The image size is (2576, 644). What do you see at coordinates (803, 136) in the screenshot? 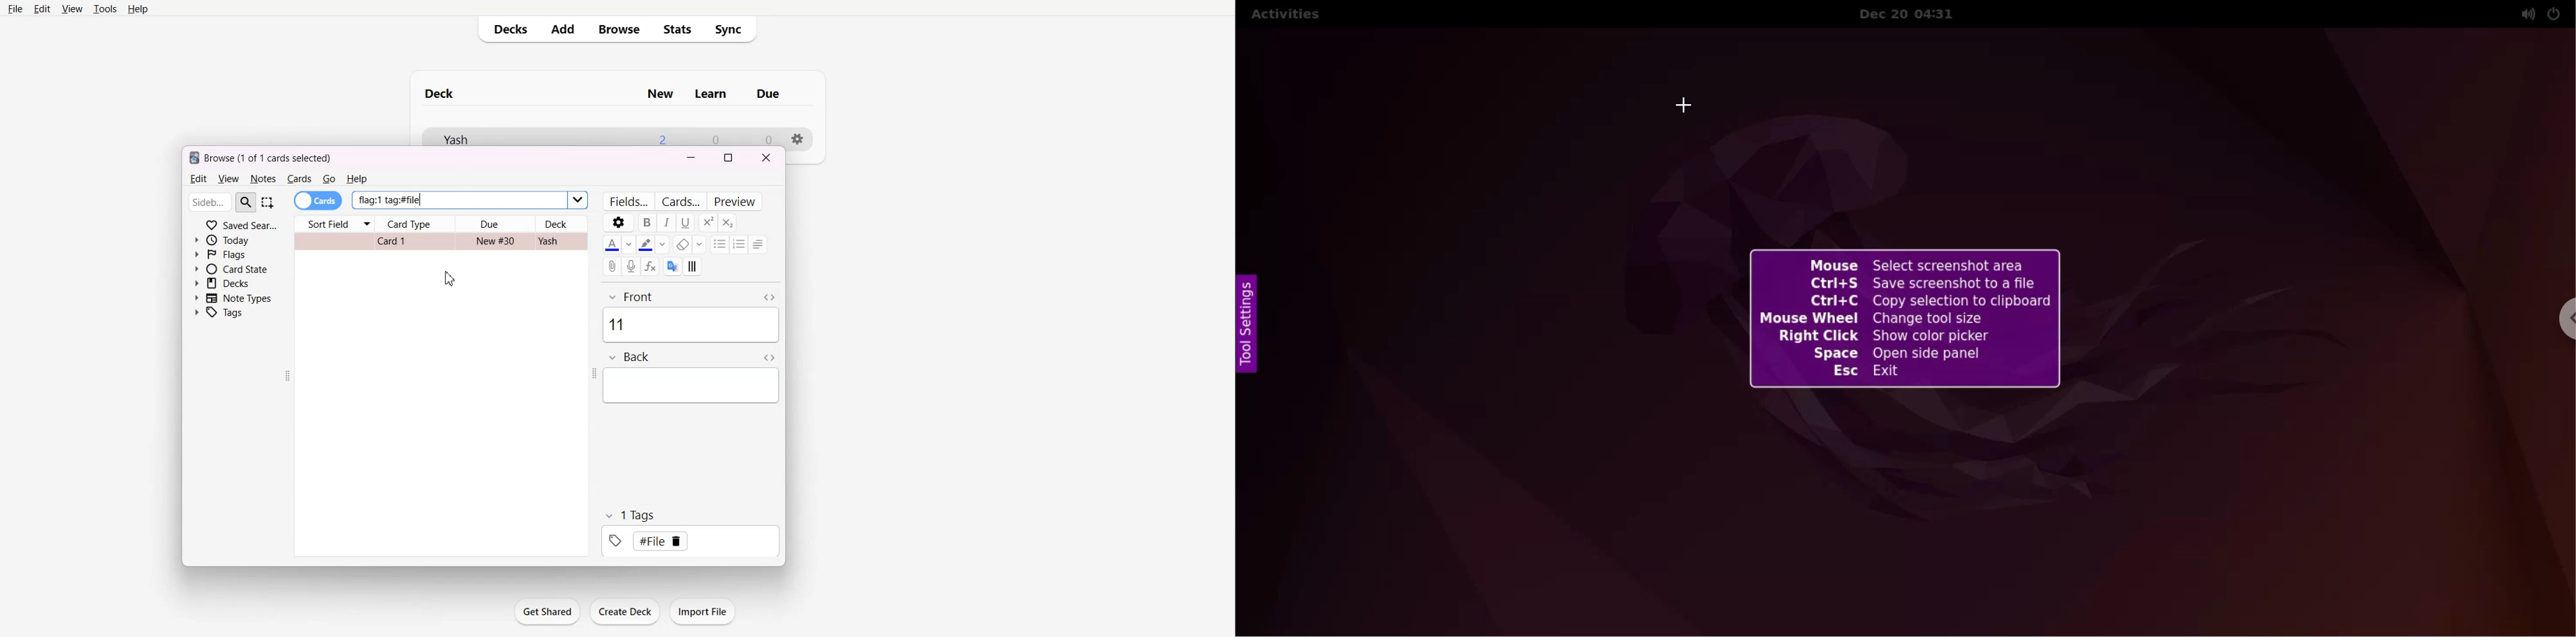
I see `Settings` at bounding box center [803, 136].